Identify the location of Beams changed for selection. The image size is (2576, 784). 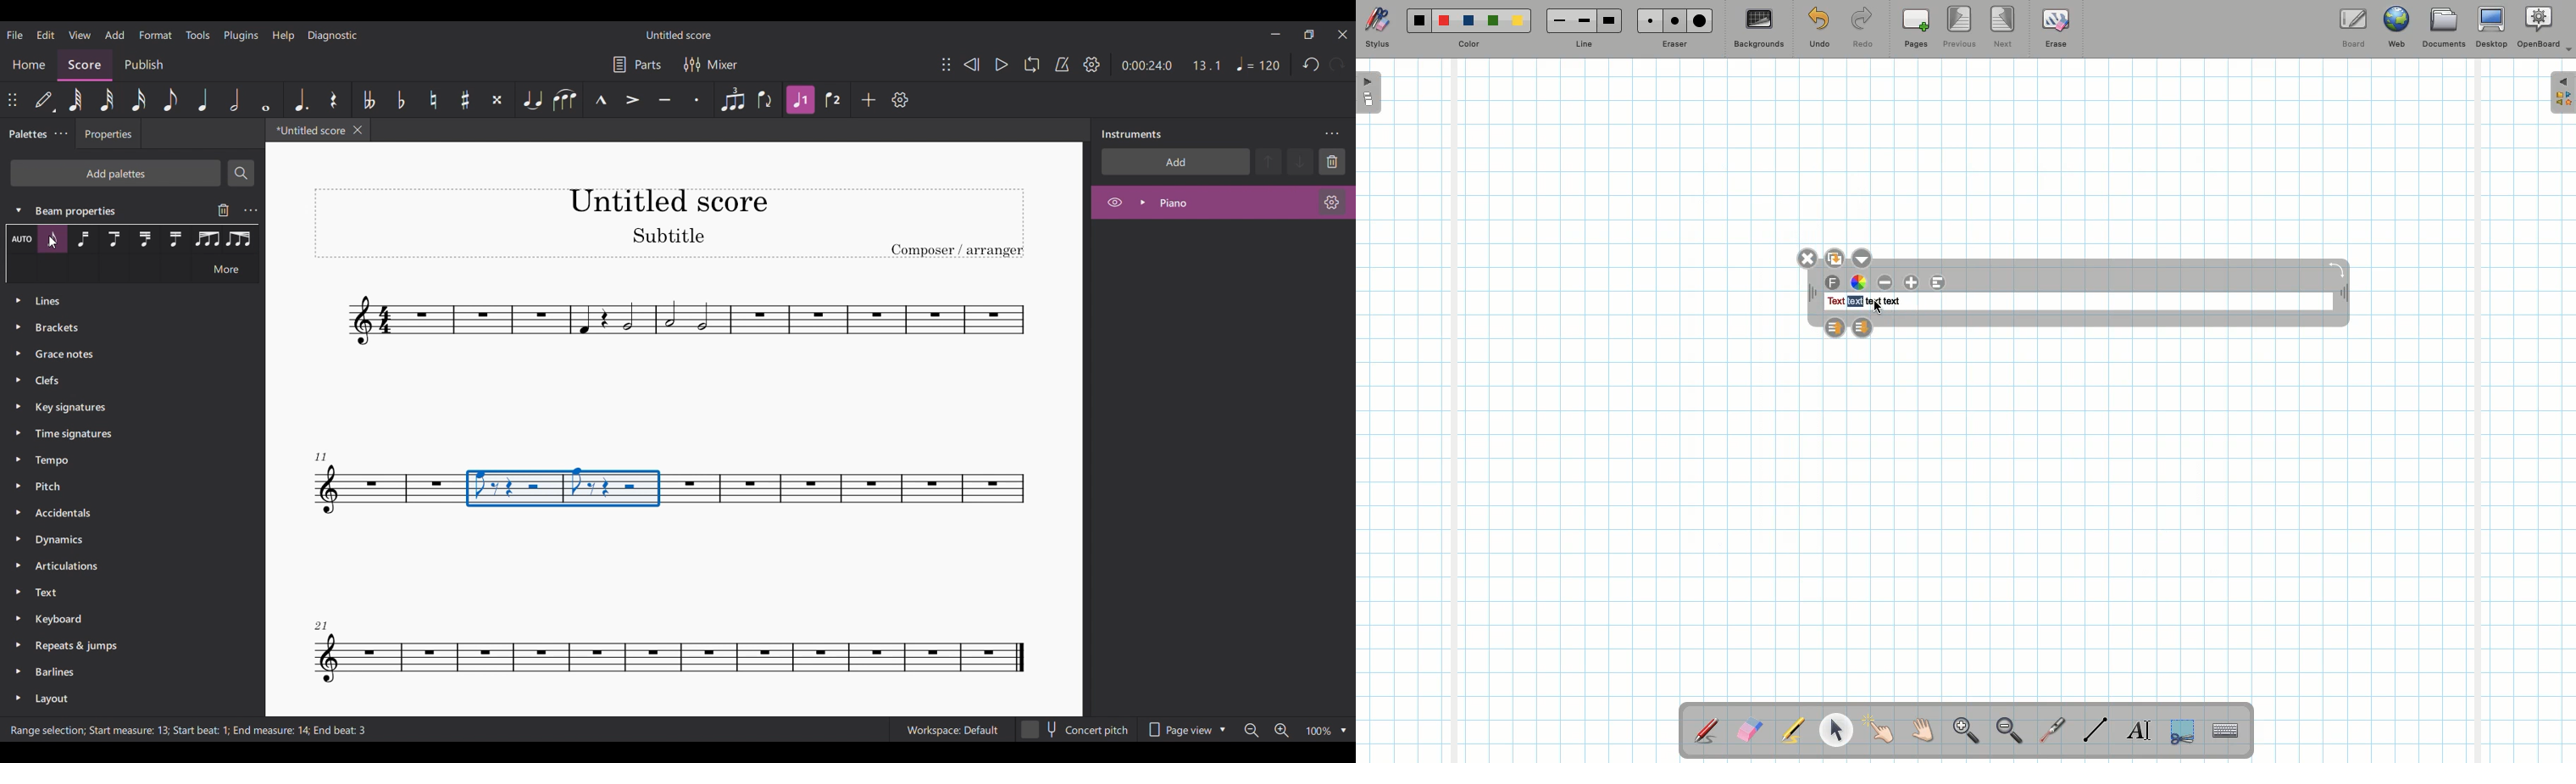
(563, 487).